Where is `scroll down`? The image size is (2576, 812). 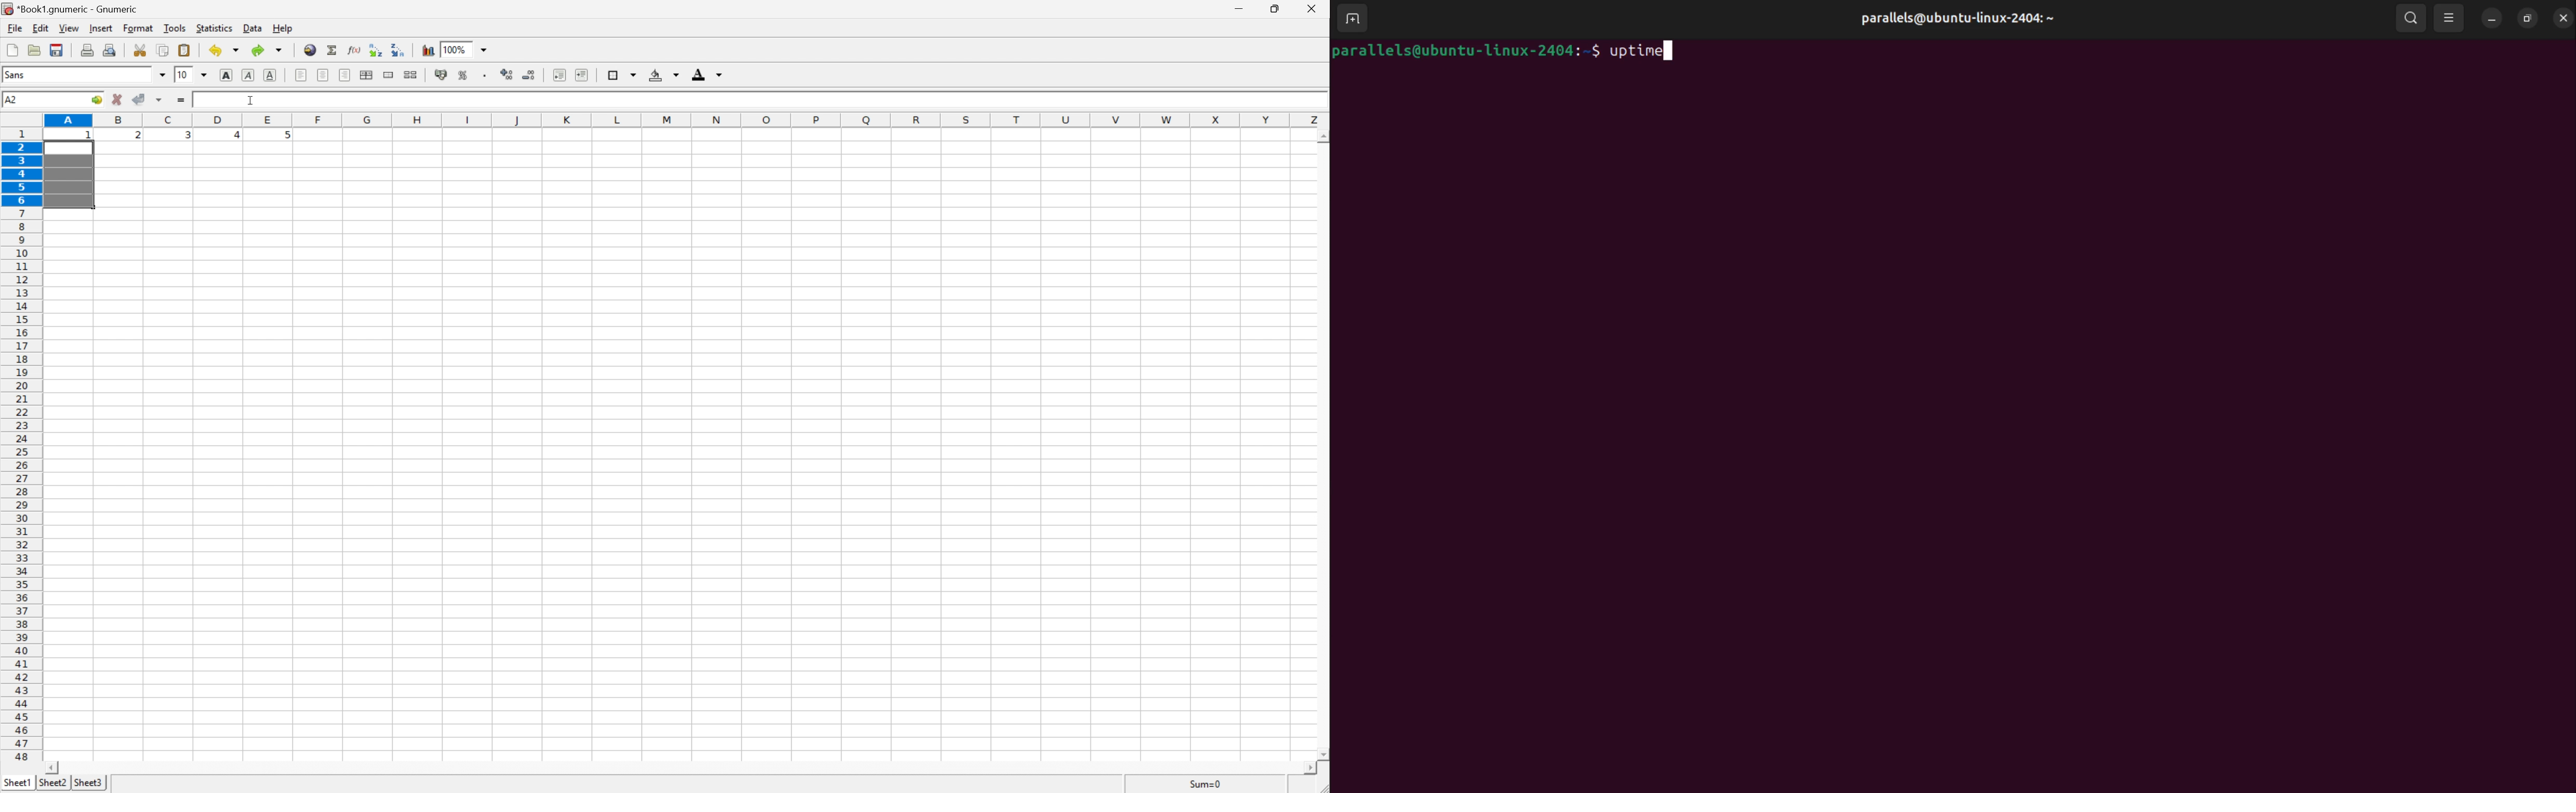 scroll down is located at coordinates (1322, 750).